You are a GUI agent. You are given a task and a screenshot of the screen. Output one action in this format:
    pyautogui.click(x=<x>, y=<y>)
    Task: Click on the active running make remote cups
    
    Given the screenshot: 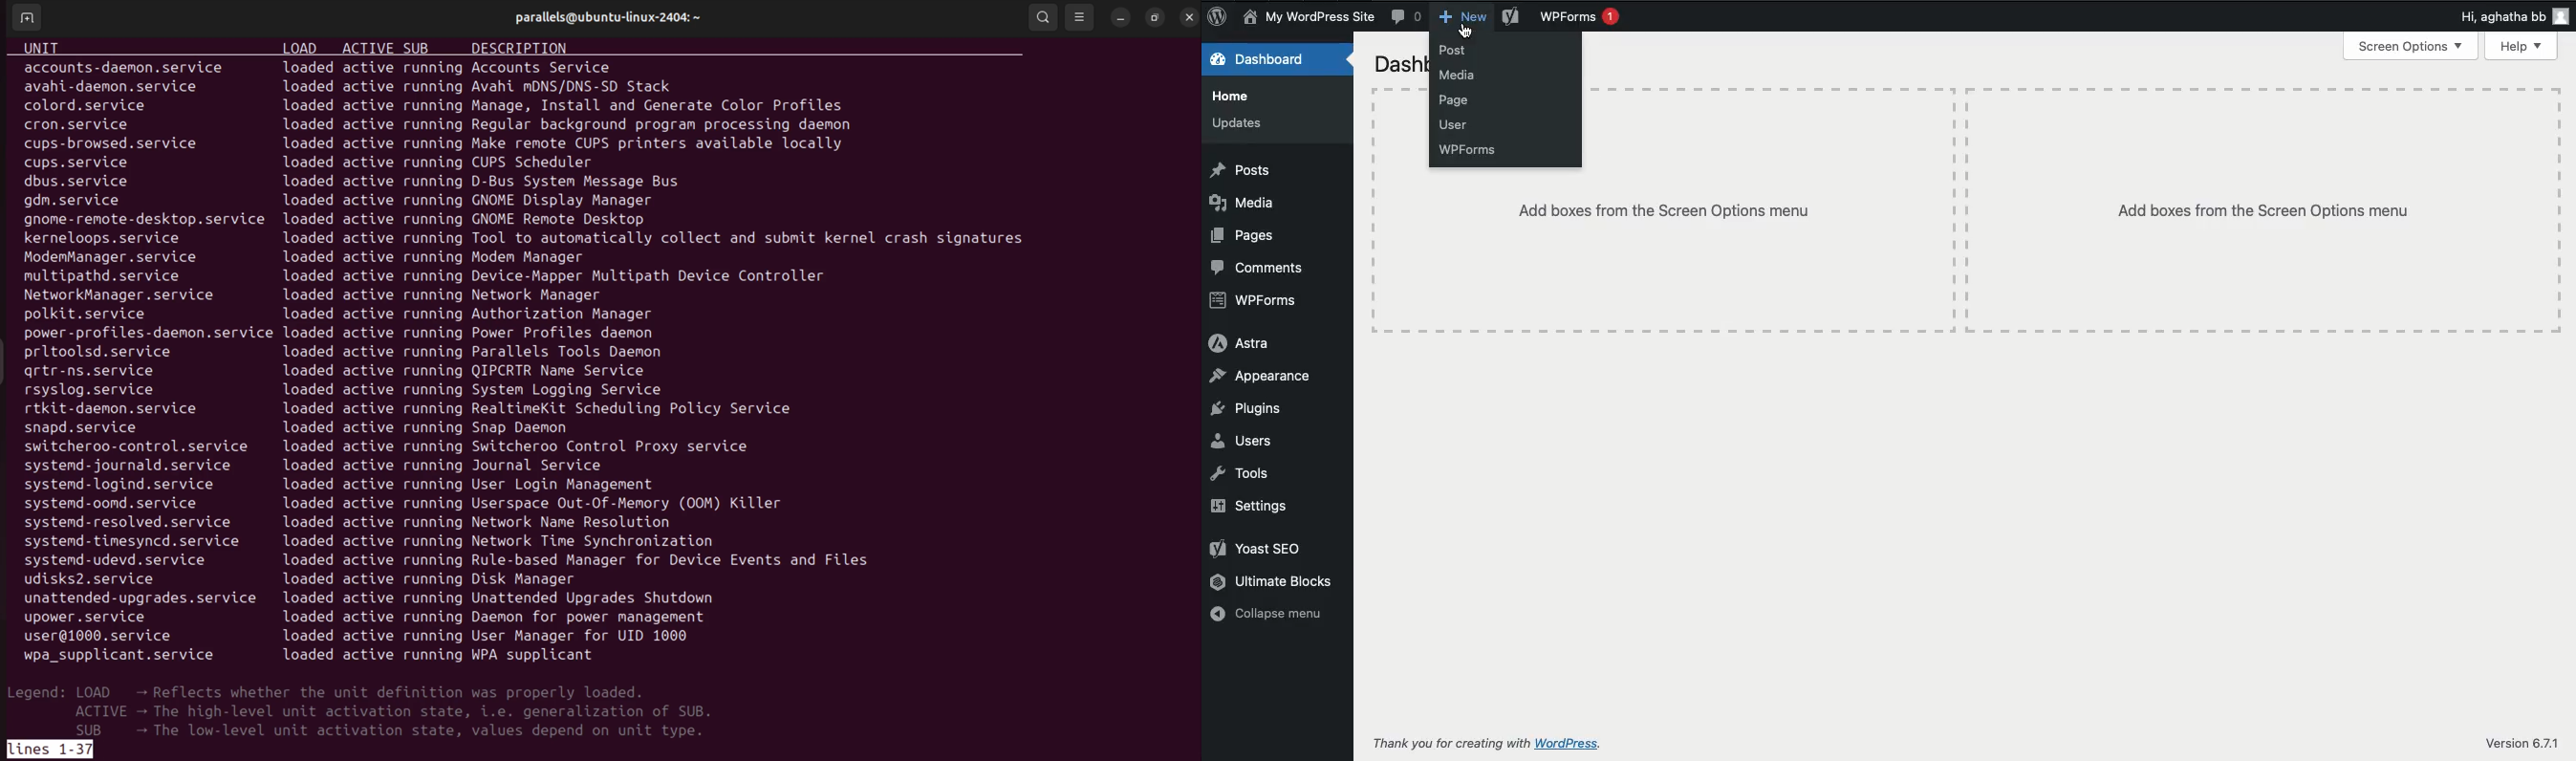 What is the action you would take?
    pyautogui.click(x=599, y=145)
    